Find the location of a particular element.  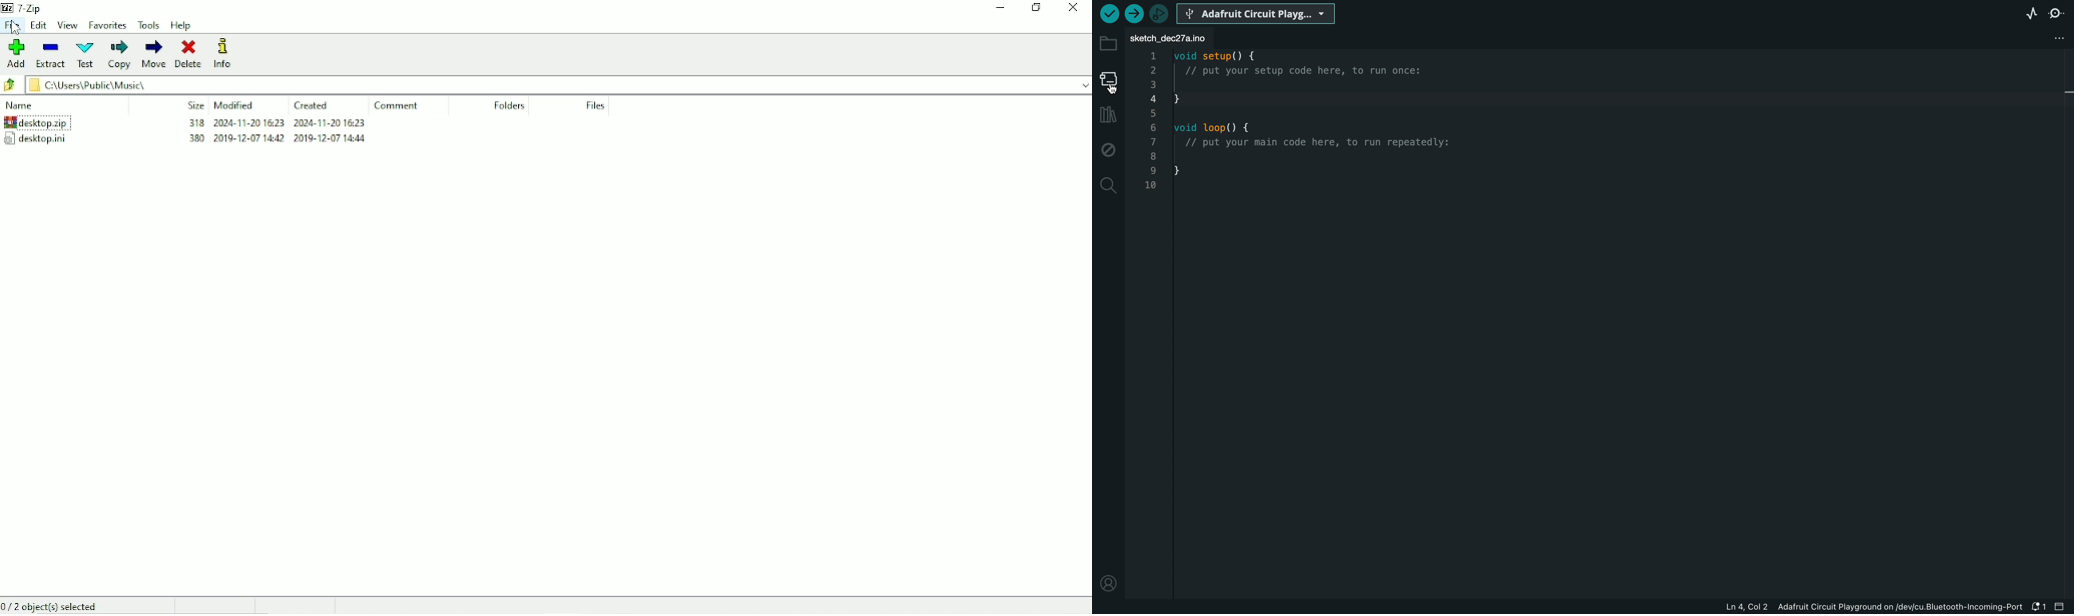

Size is located at coordinates (196, 105).